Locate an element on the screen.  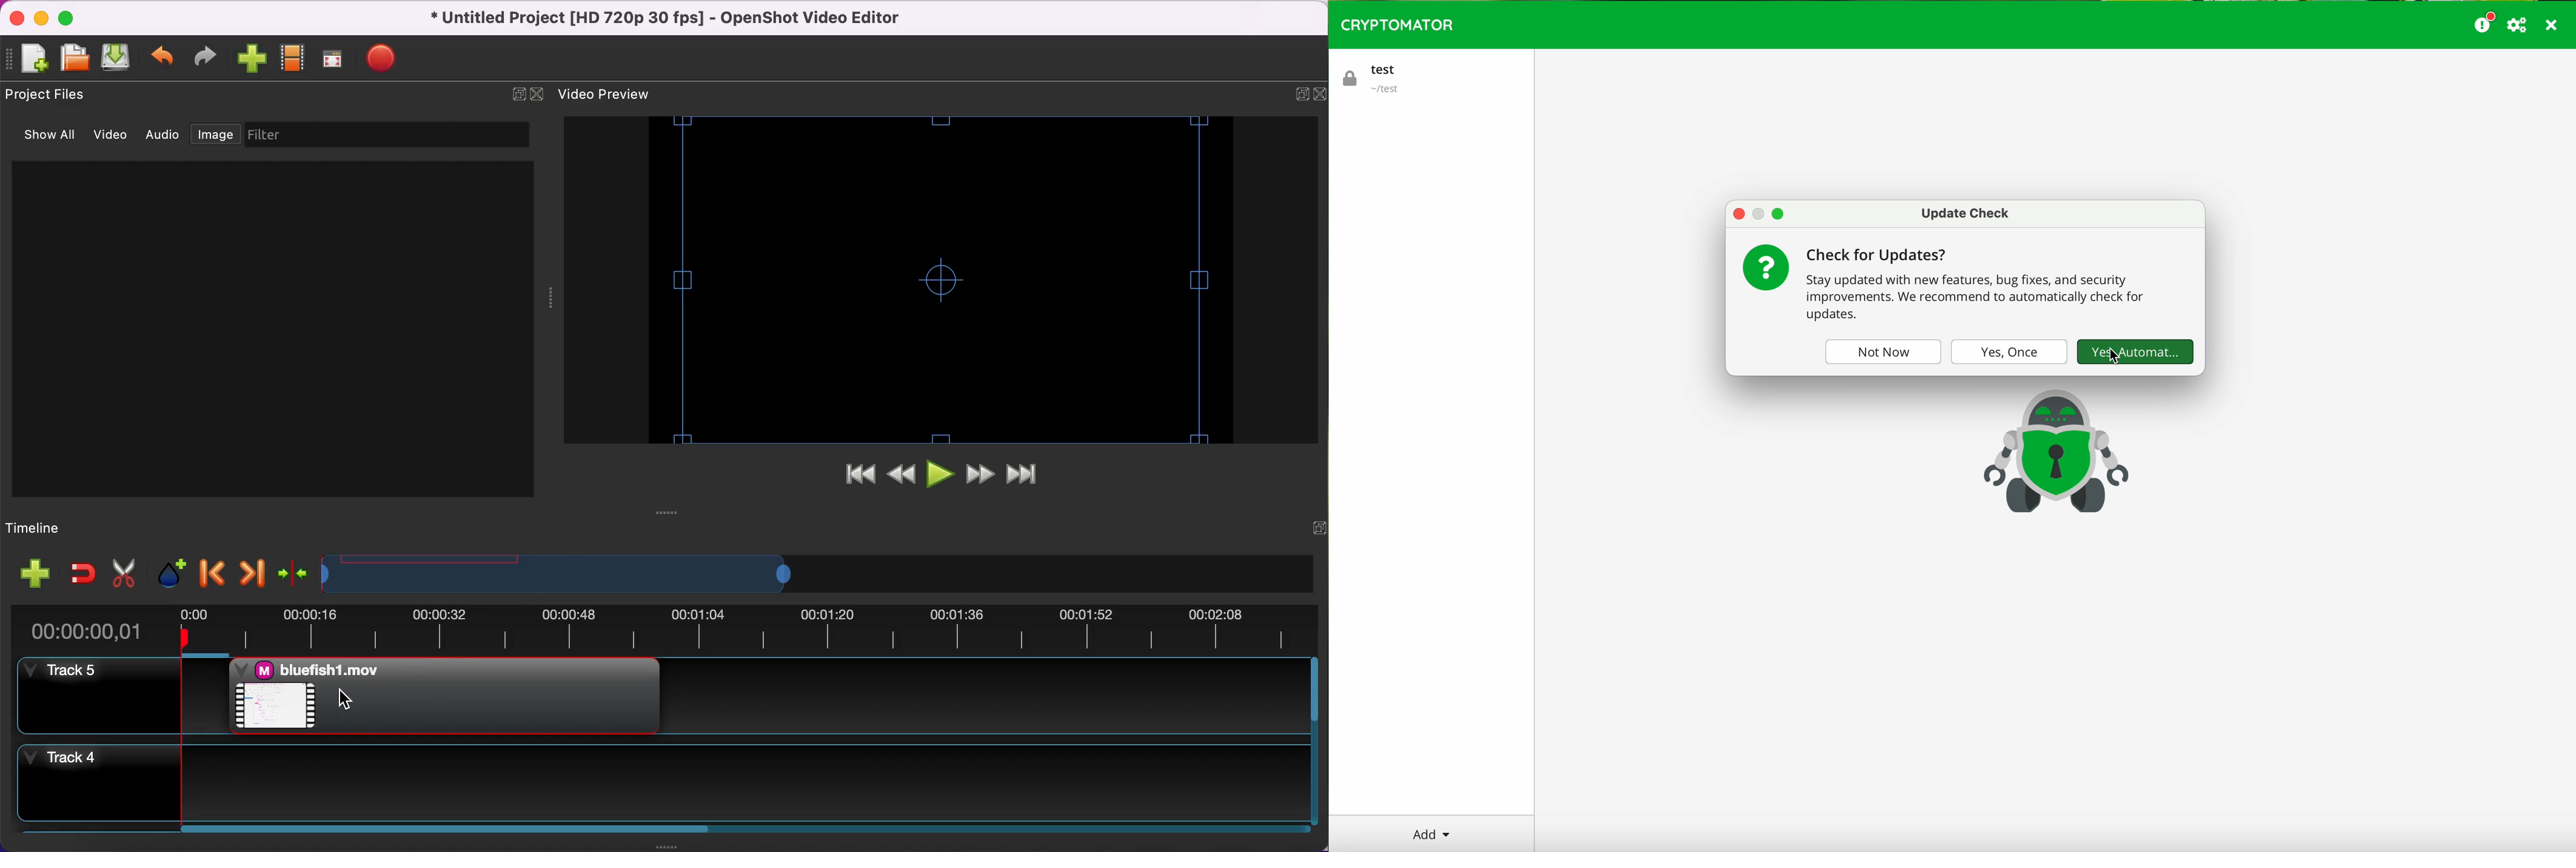
filter is located at coordinates (384, 135).